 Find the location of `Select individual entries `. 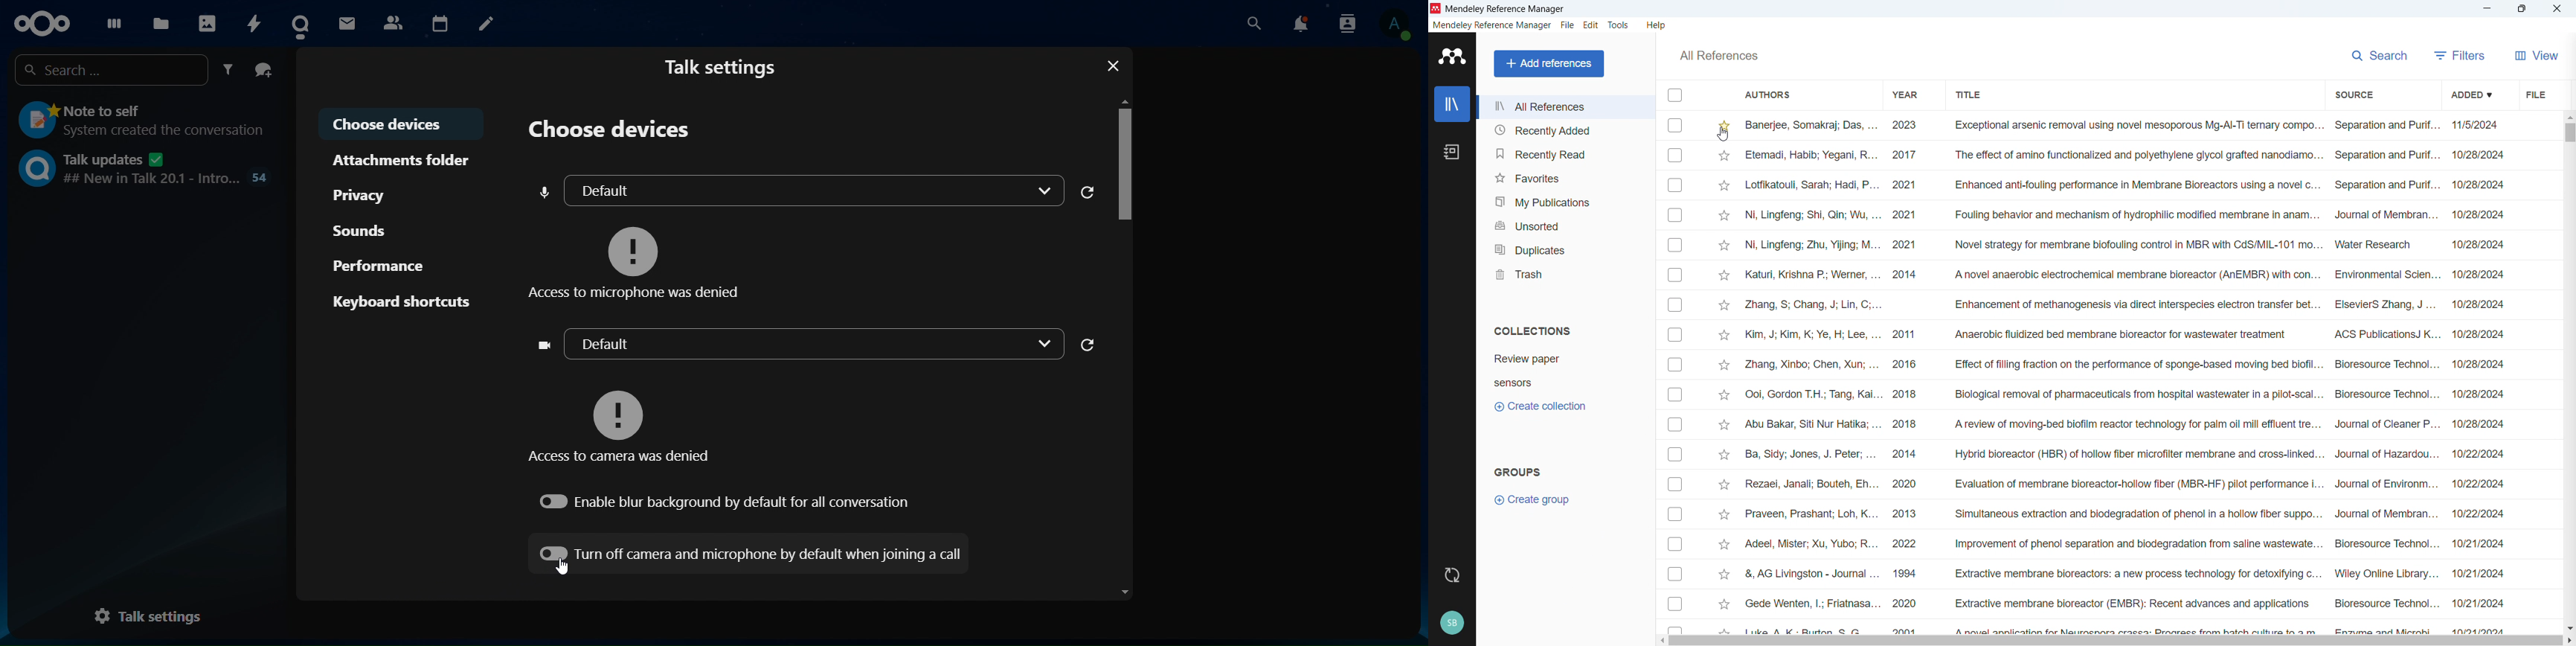

Select individual entries  is located at coordinates (1675, 374).